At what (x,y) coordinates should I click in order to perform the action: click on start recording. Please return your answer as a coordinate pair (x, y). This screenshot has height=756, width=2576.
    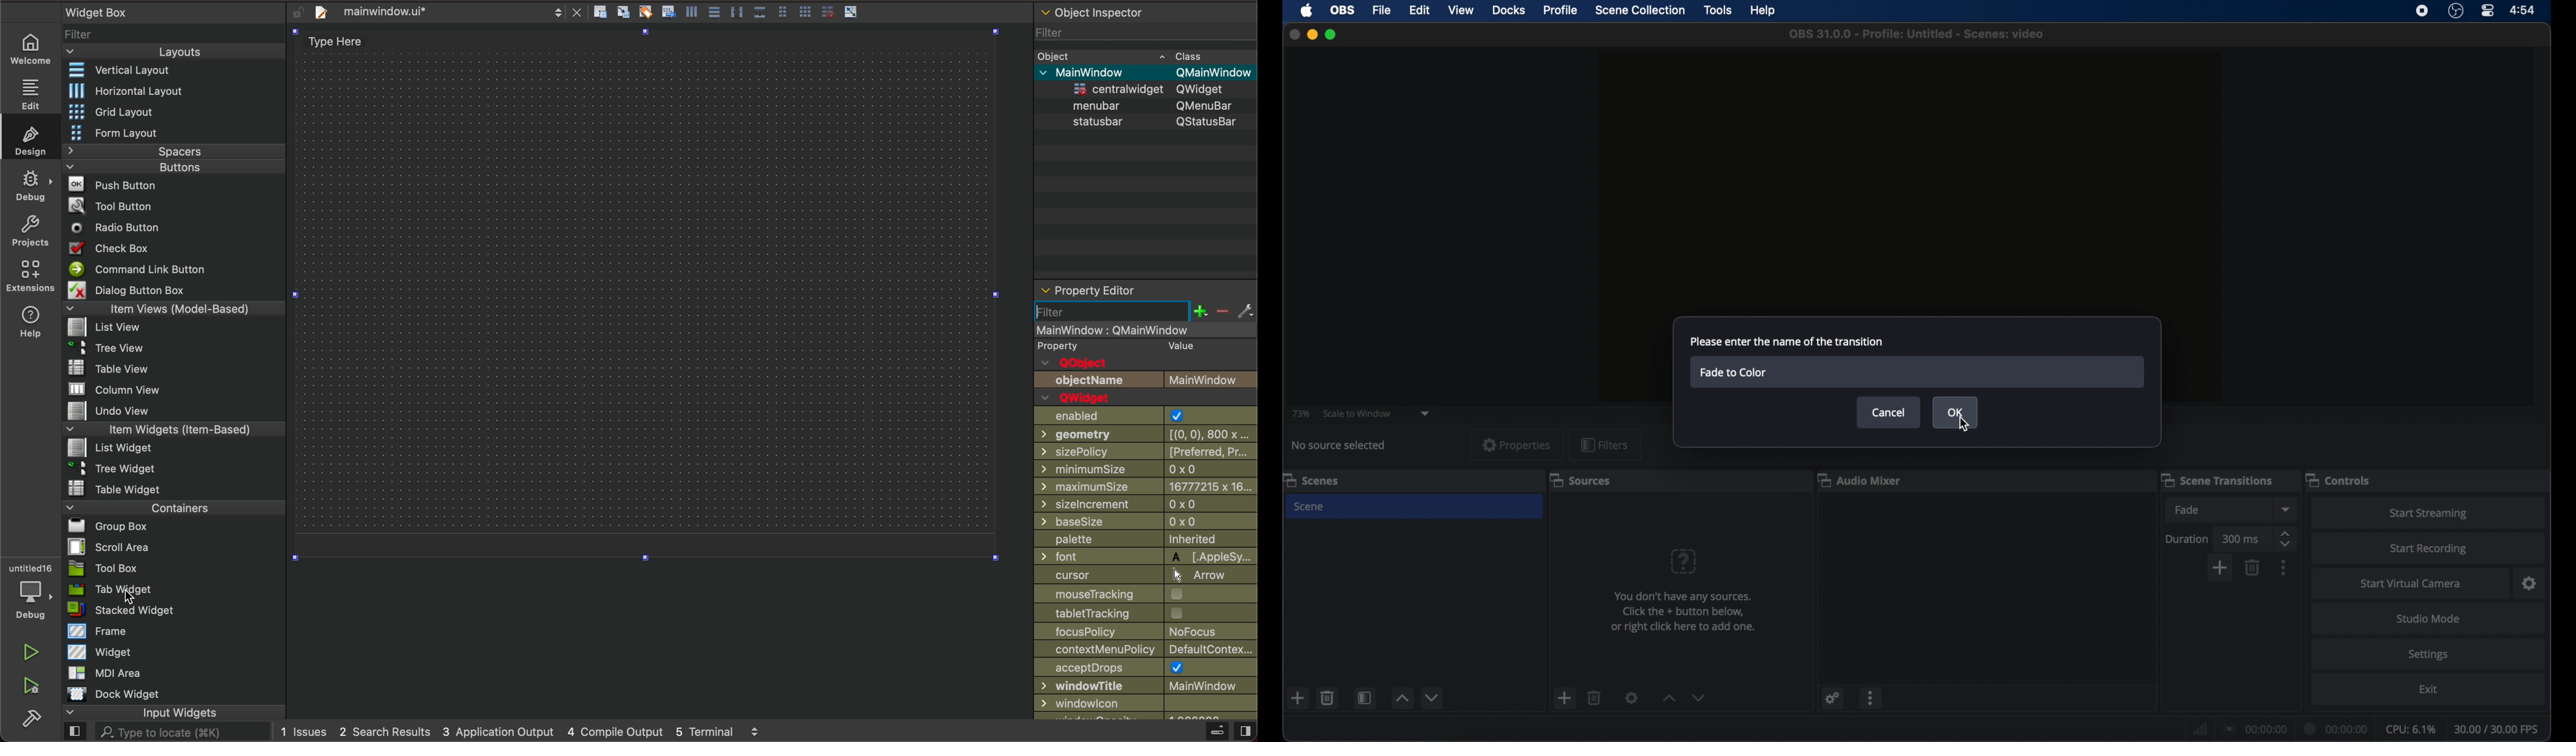
    Looking at the image, I should click on (2429, 550).